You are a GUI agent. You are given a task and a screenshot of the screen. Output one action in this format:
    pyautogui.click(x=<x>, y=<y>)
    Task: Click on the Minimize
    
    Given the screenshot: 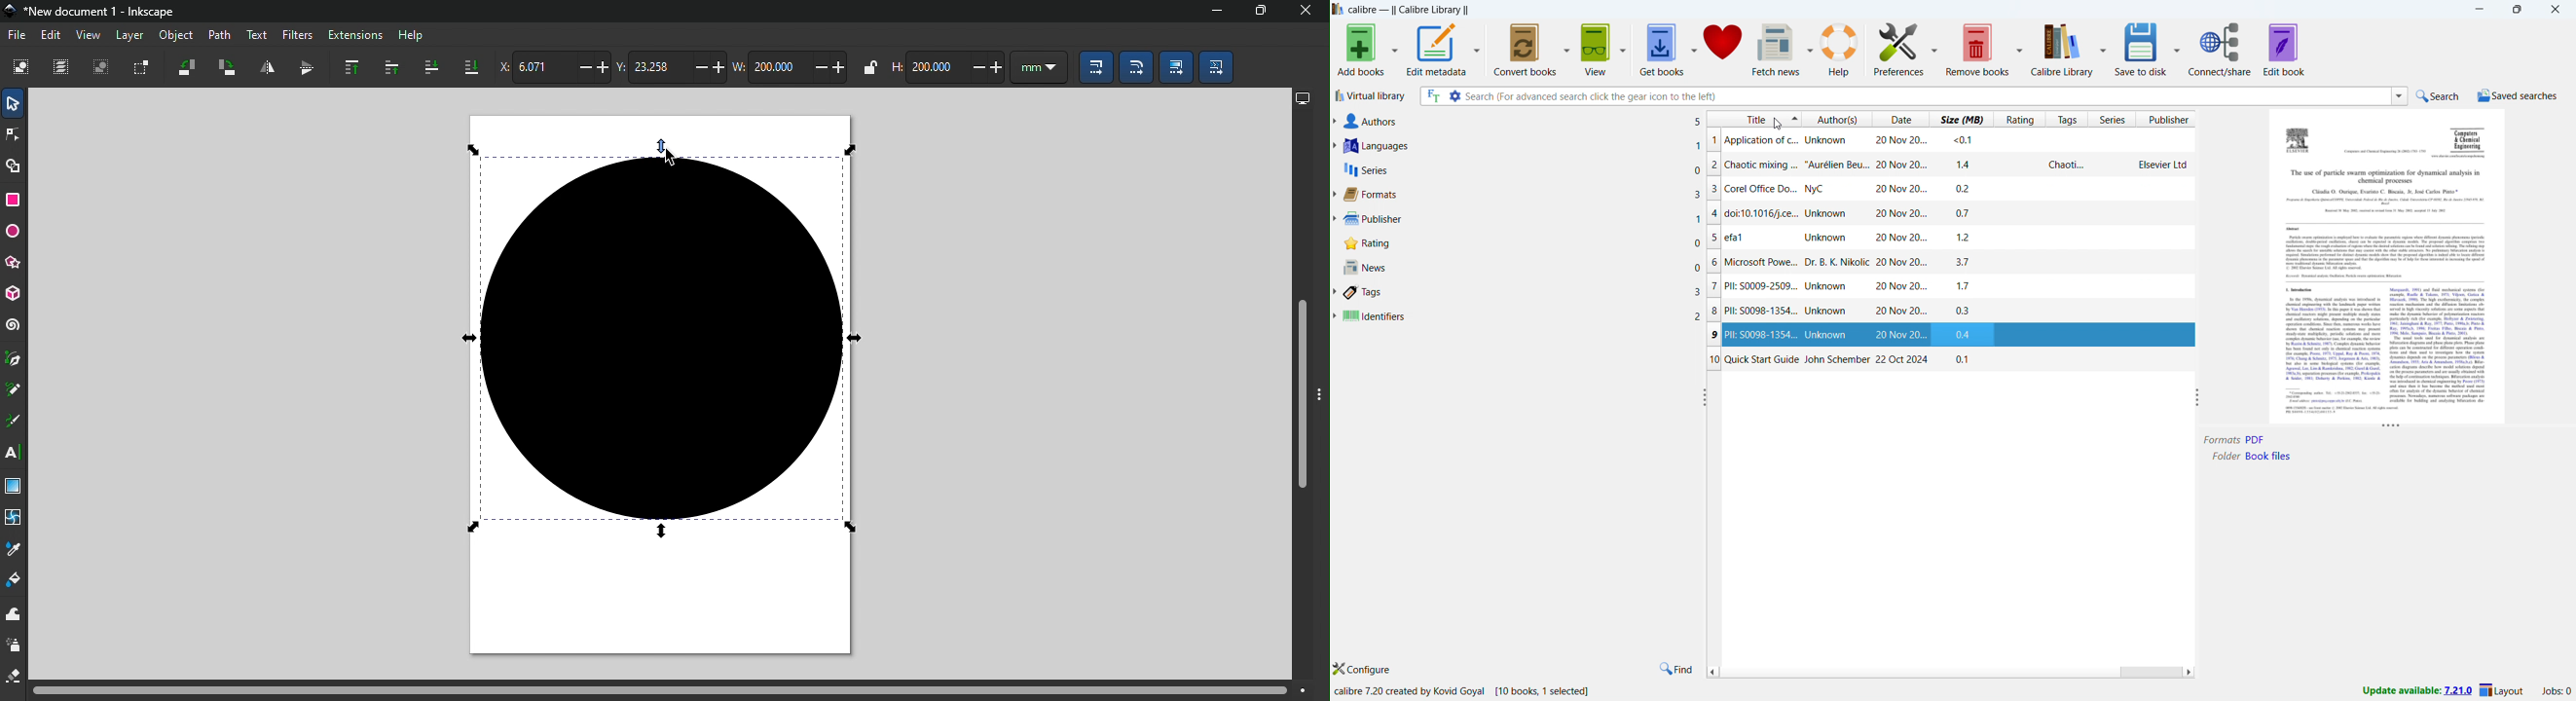 What is the action you would take?
    pyautogui.click(x=1210, y=12)
    